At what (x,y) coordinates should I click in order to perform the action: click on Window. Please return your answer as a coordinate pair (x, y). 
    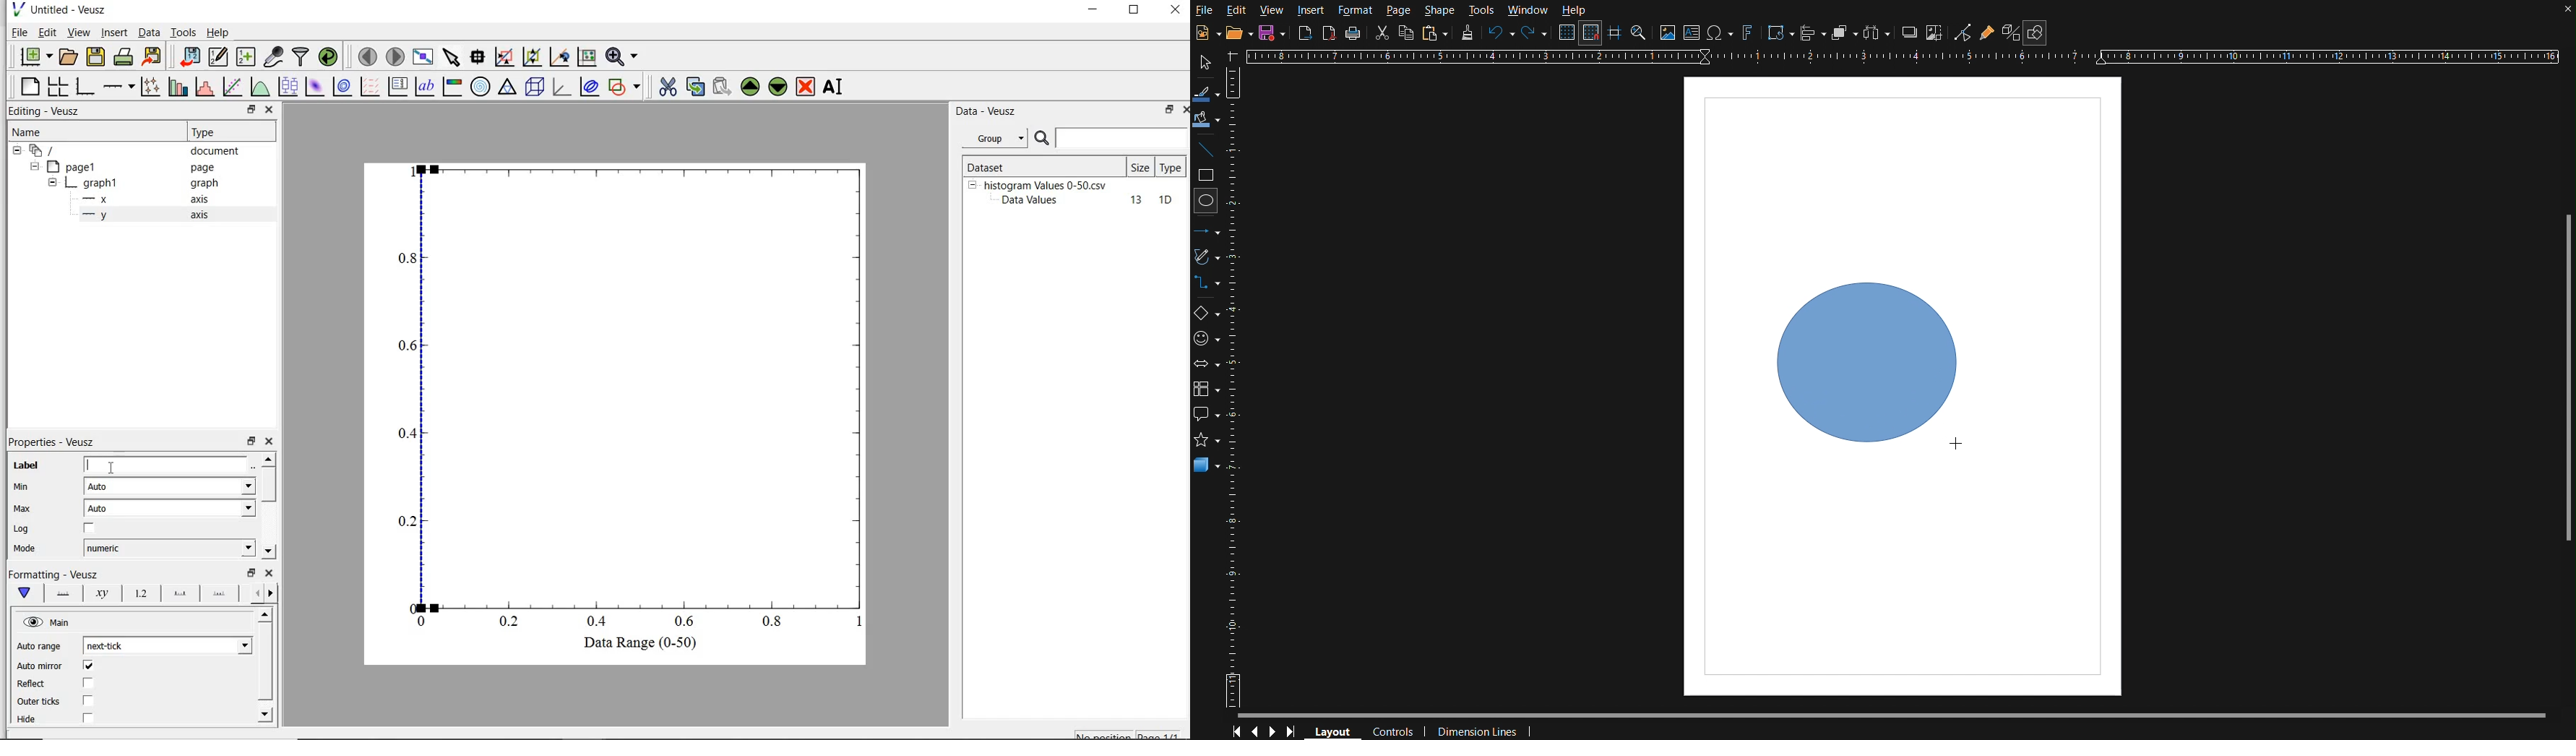
    Looking at the image, I should click on (1528, 9).